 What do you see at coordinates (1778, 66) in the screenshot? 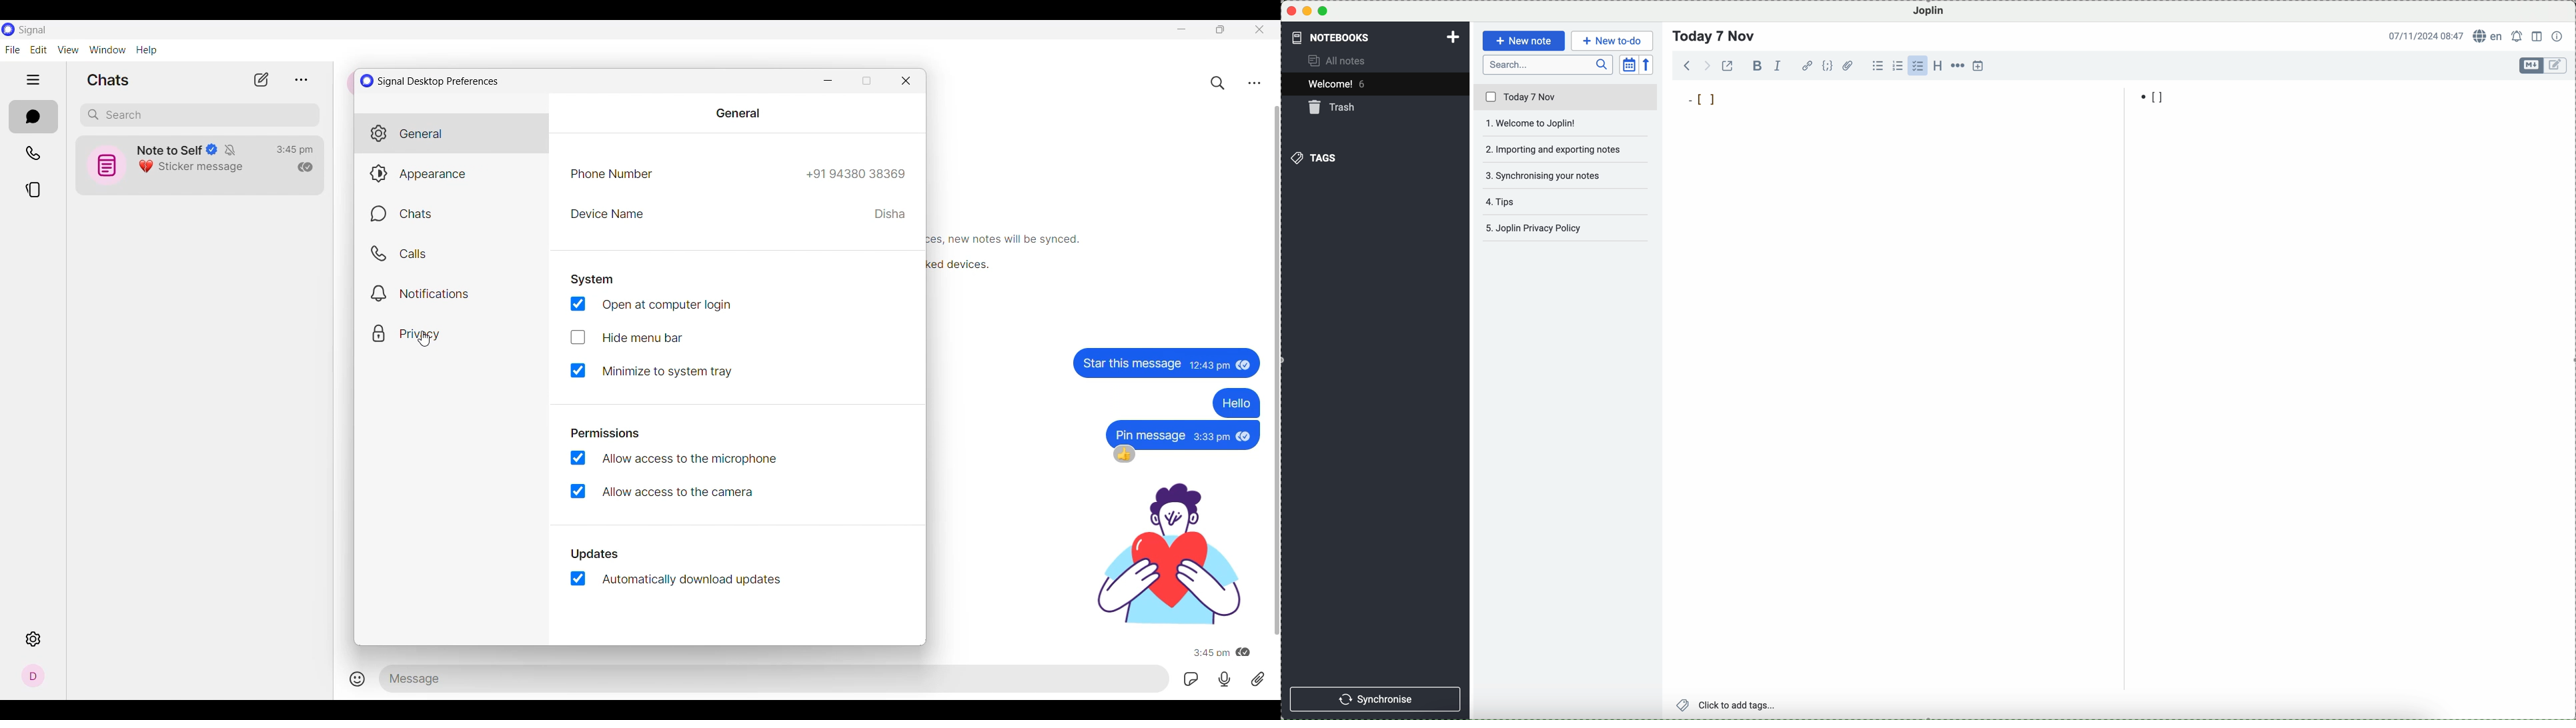
I see `italic` at bounding box center [1778, 66].